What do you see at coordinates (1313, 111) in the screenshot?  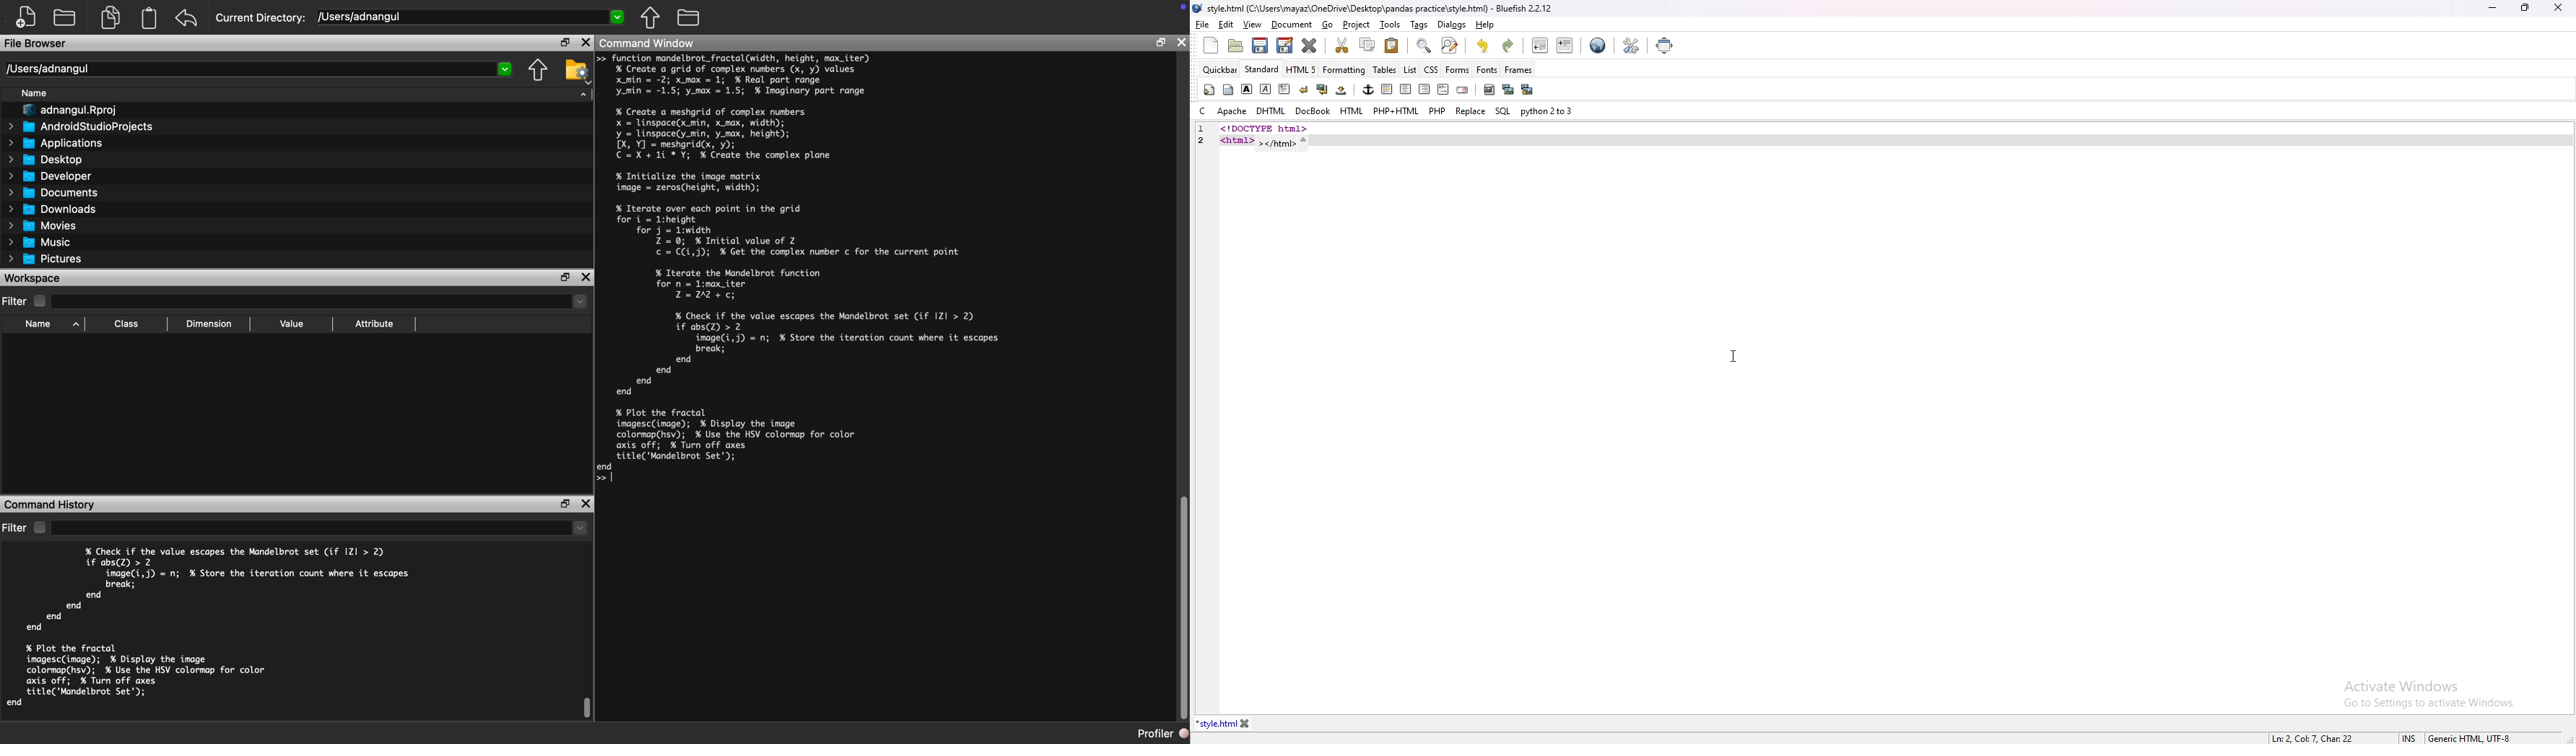 I see `docbook` at bounding box center [1313, 111].